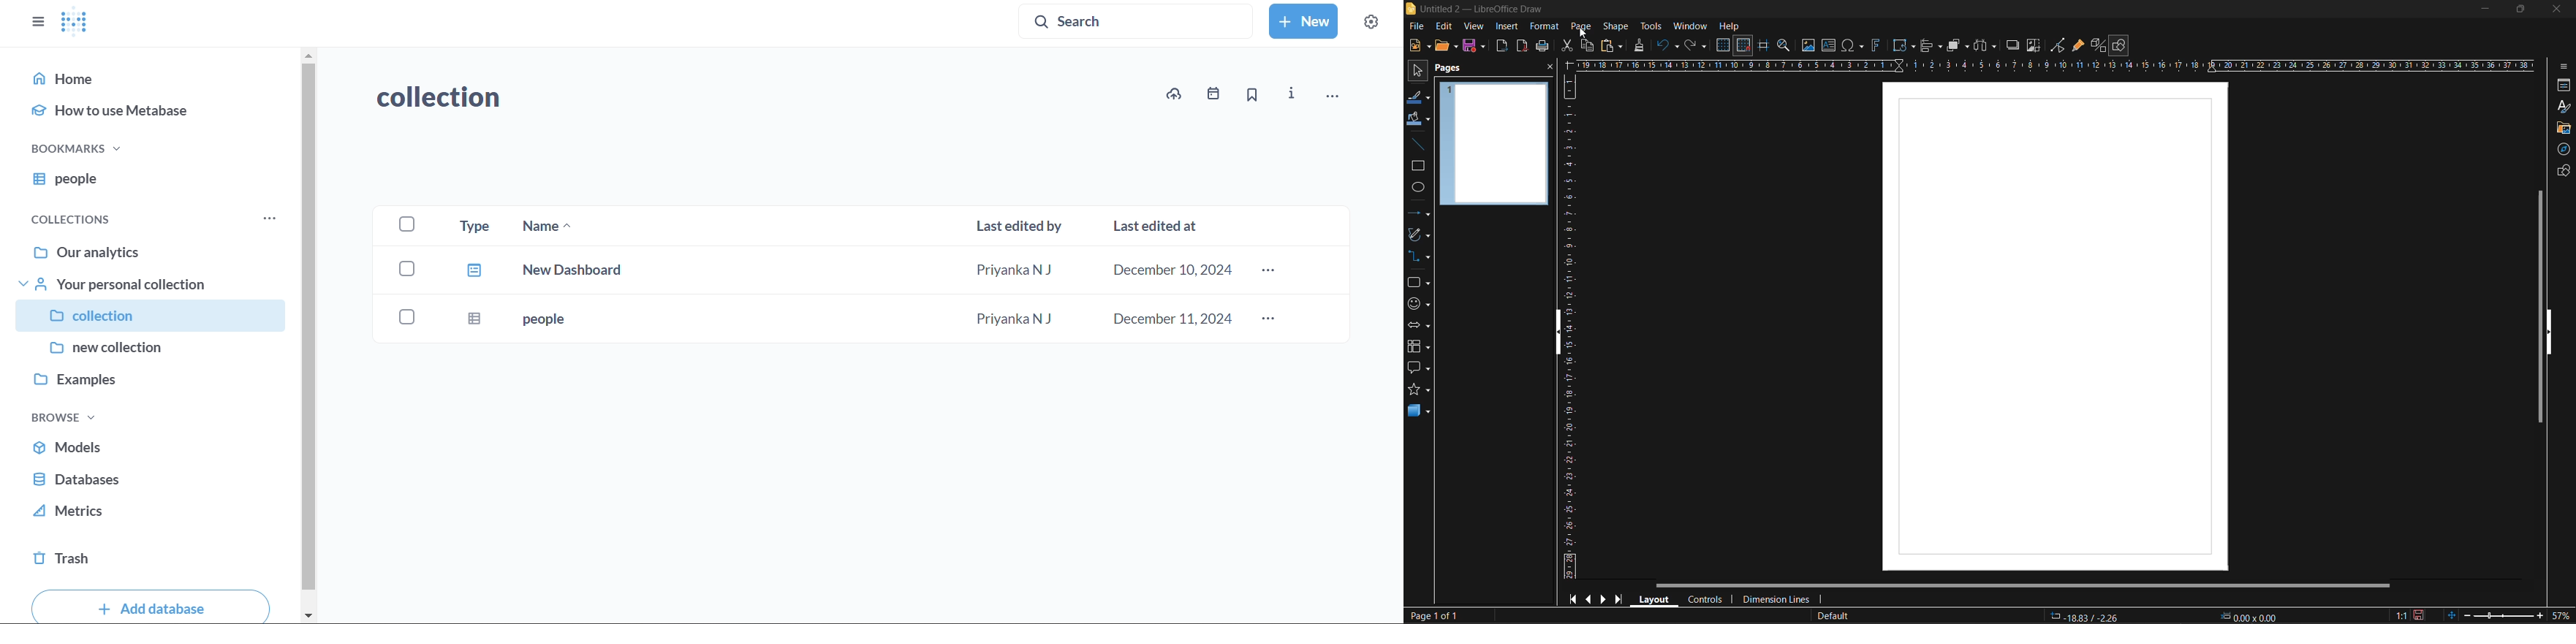 This screenshot has height=644, width=2576. What do you see at coordinates (2562, 150) in the screenshot?
I see `navigator` at bounding box center [2562, 150].